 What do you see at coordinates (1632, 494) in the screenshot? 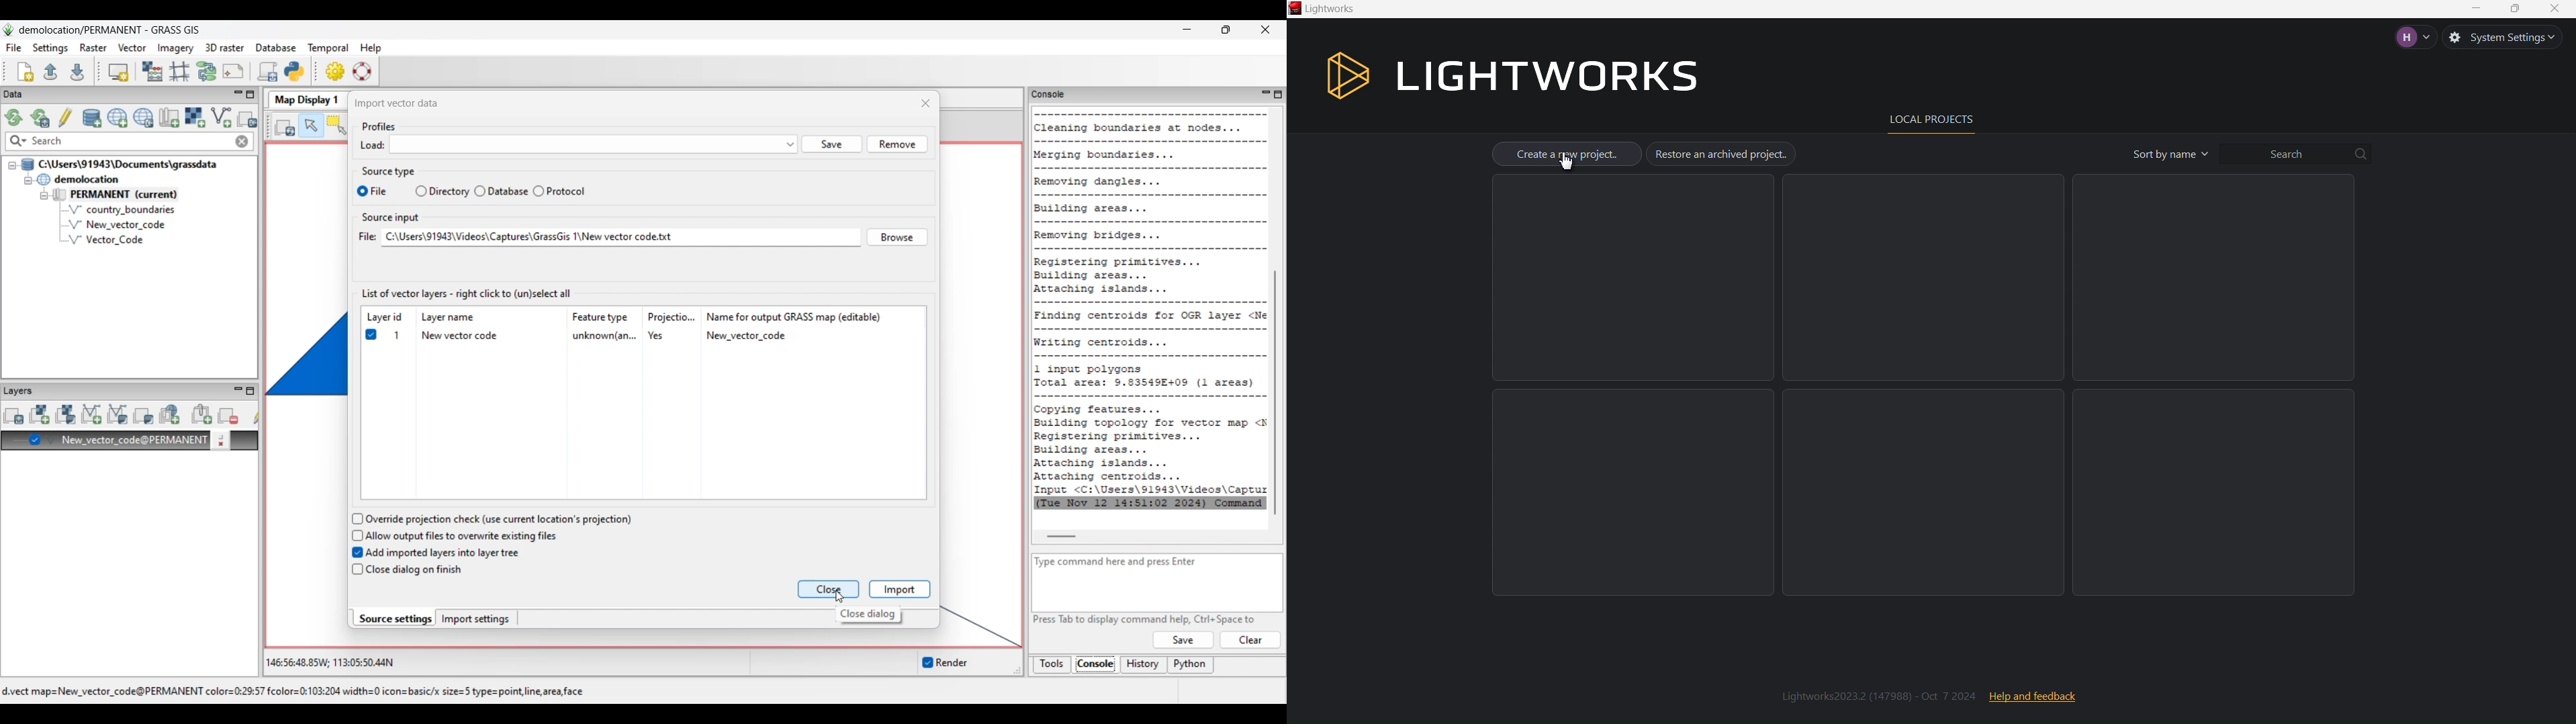
I see `Empty Project` at bounding box center [1632, 494].